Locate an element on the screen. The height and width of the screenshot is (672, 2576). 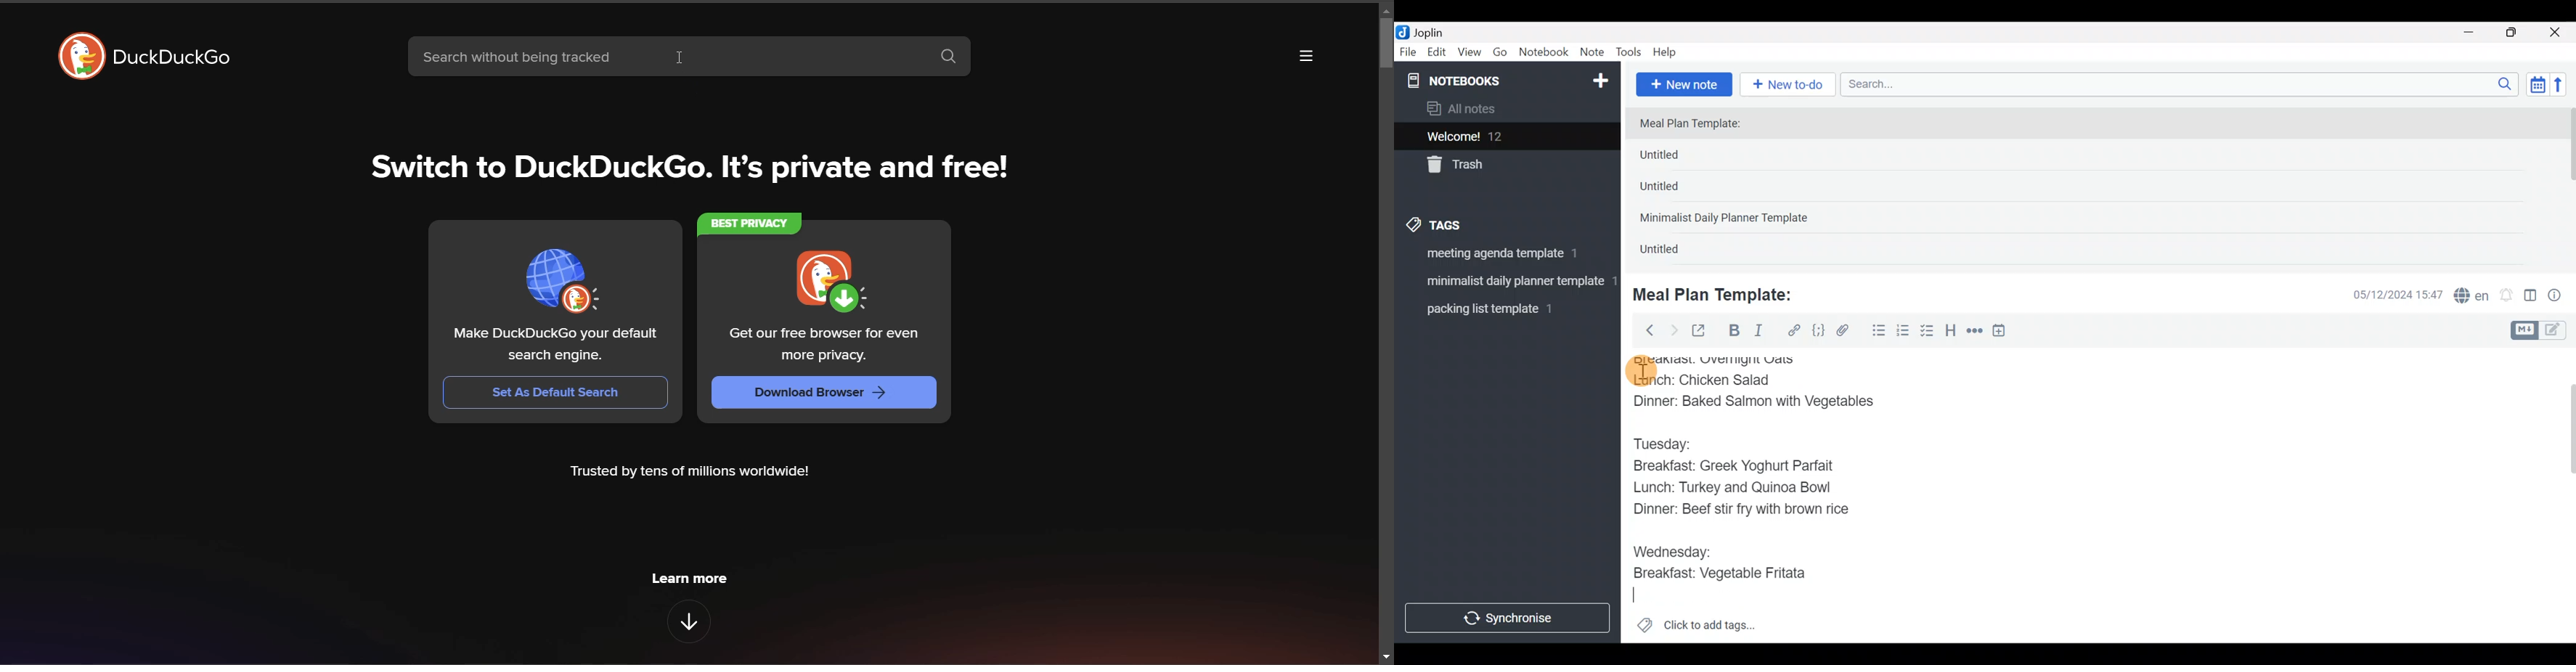
Tags is located at coordinates (1463, 223).